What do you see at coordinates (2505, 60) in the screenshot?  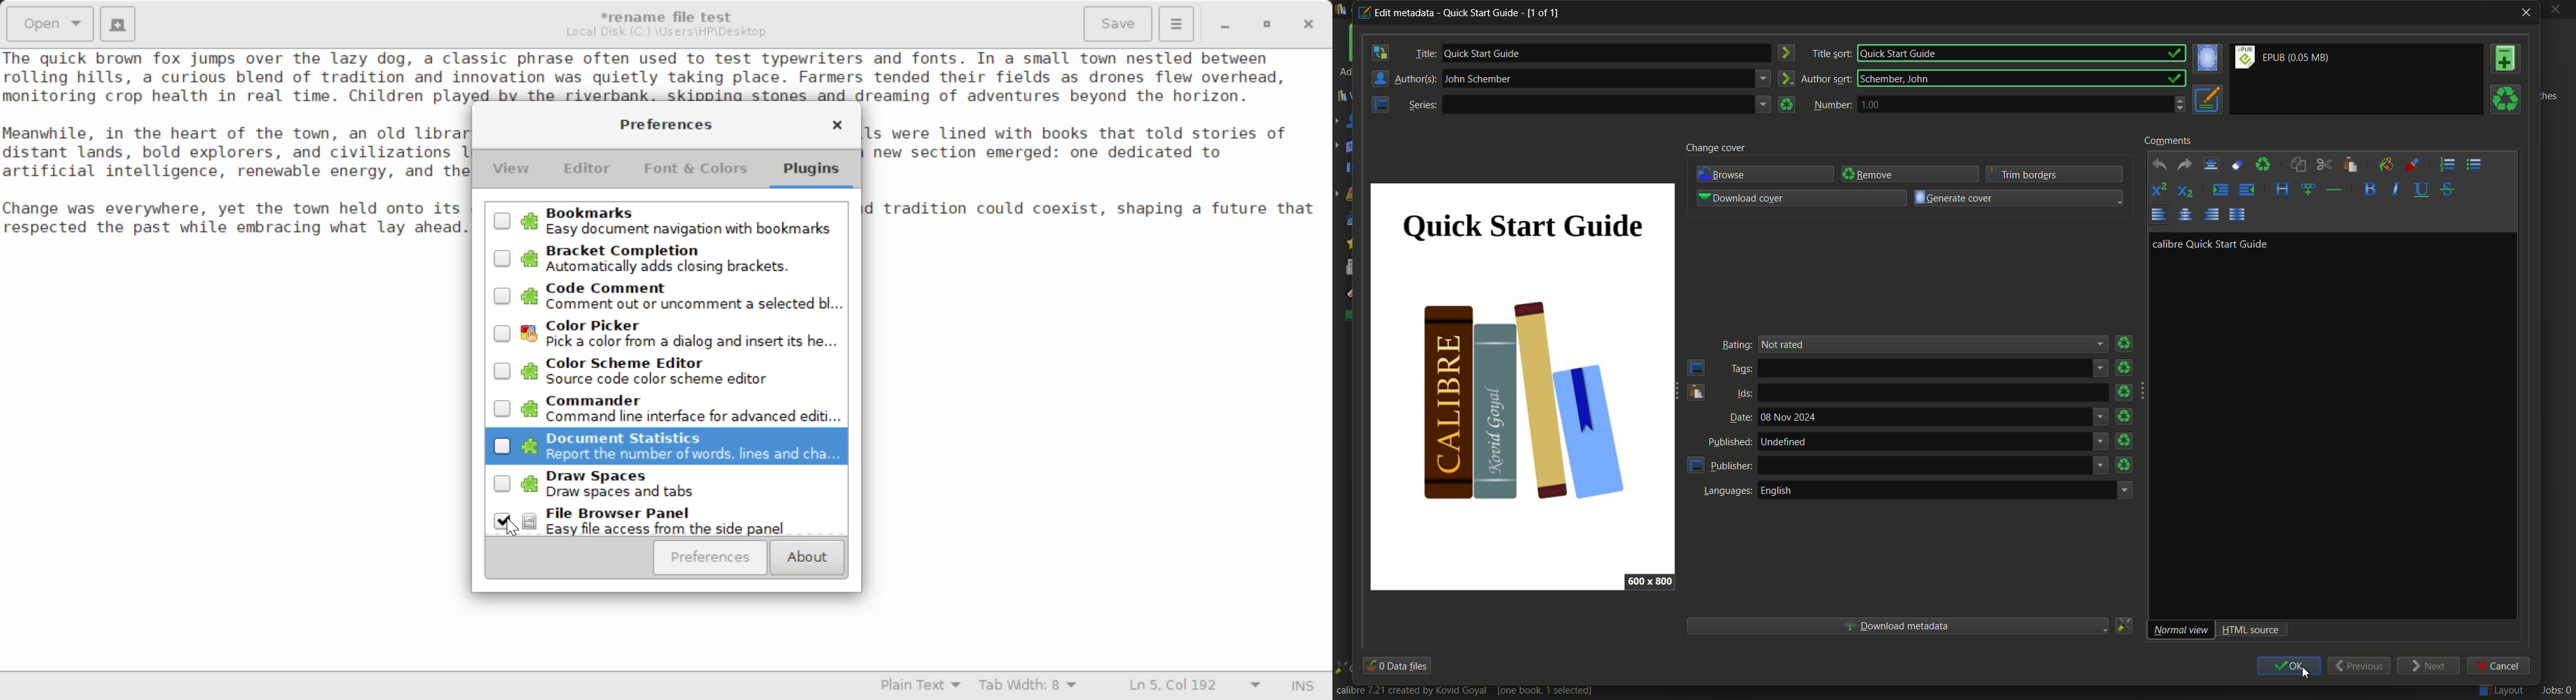 I see `add format` at bounding box center [2505, 60].